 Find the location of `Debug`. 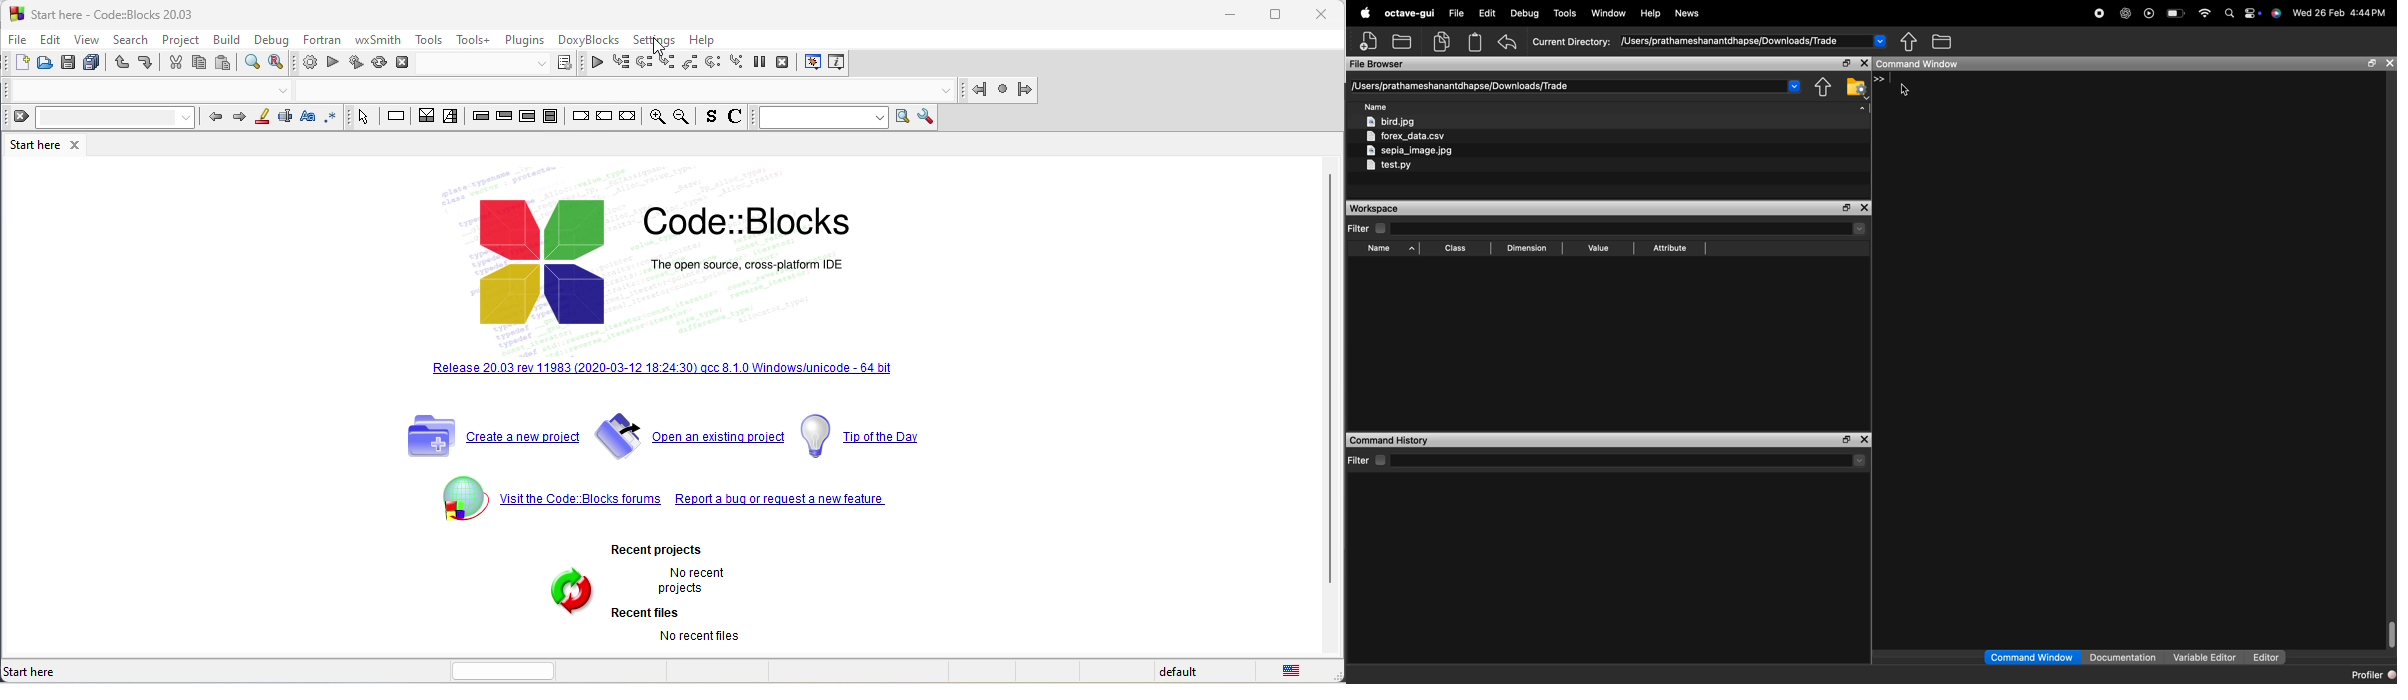

Debug is located at coordinates (1525, 14).